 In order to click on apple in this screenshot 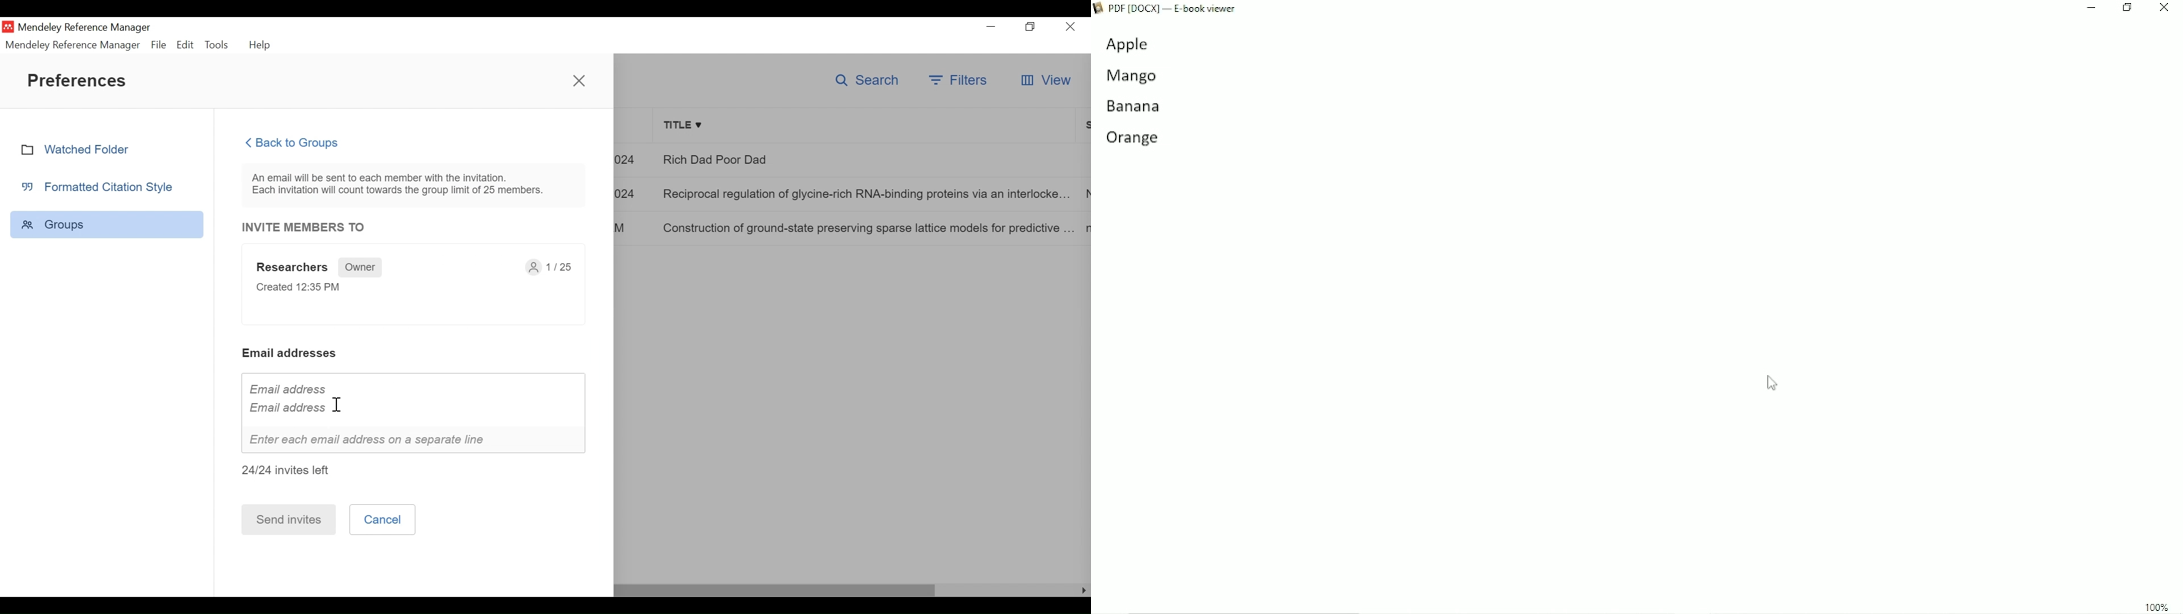, I will do `click(1128, 45)`.